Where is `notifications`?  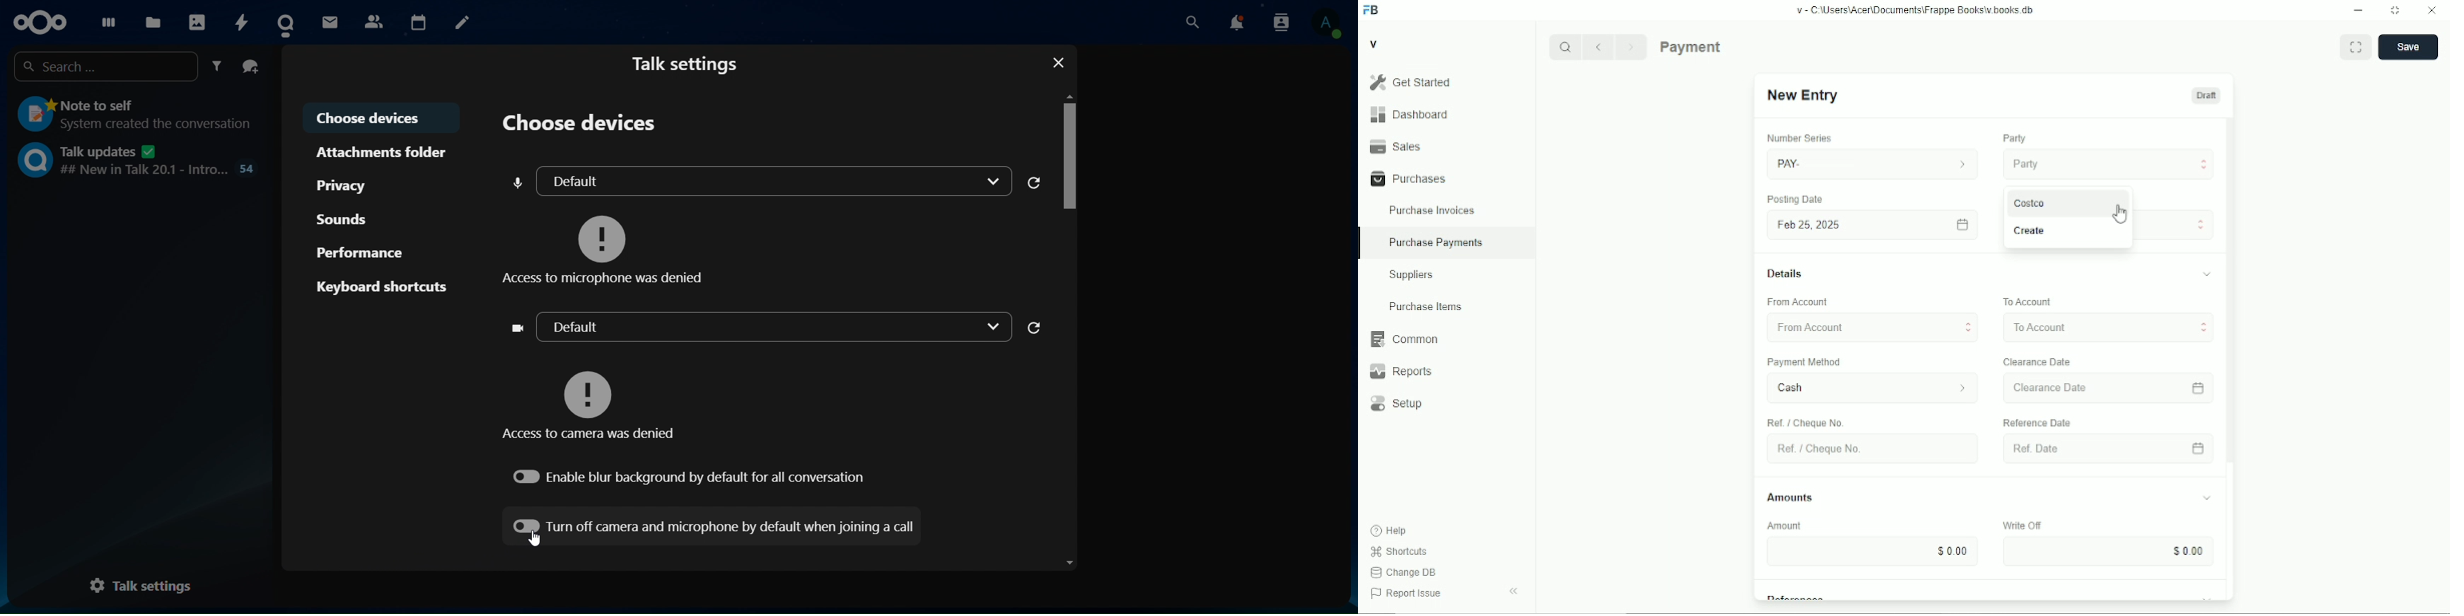 notifications is located at coordinates (1235, 23).